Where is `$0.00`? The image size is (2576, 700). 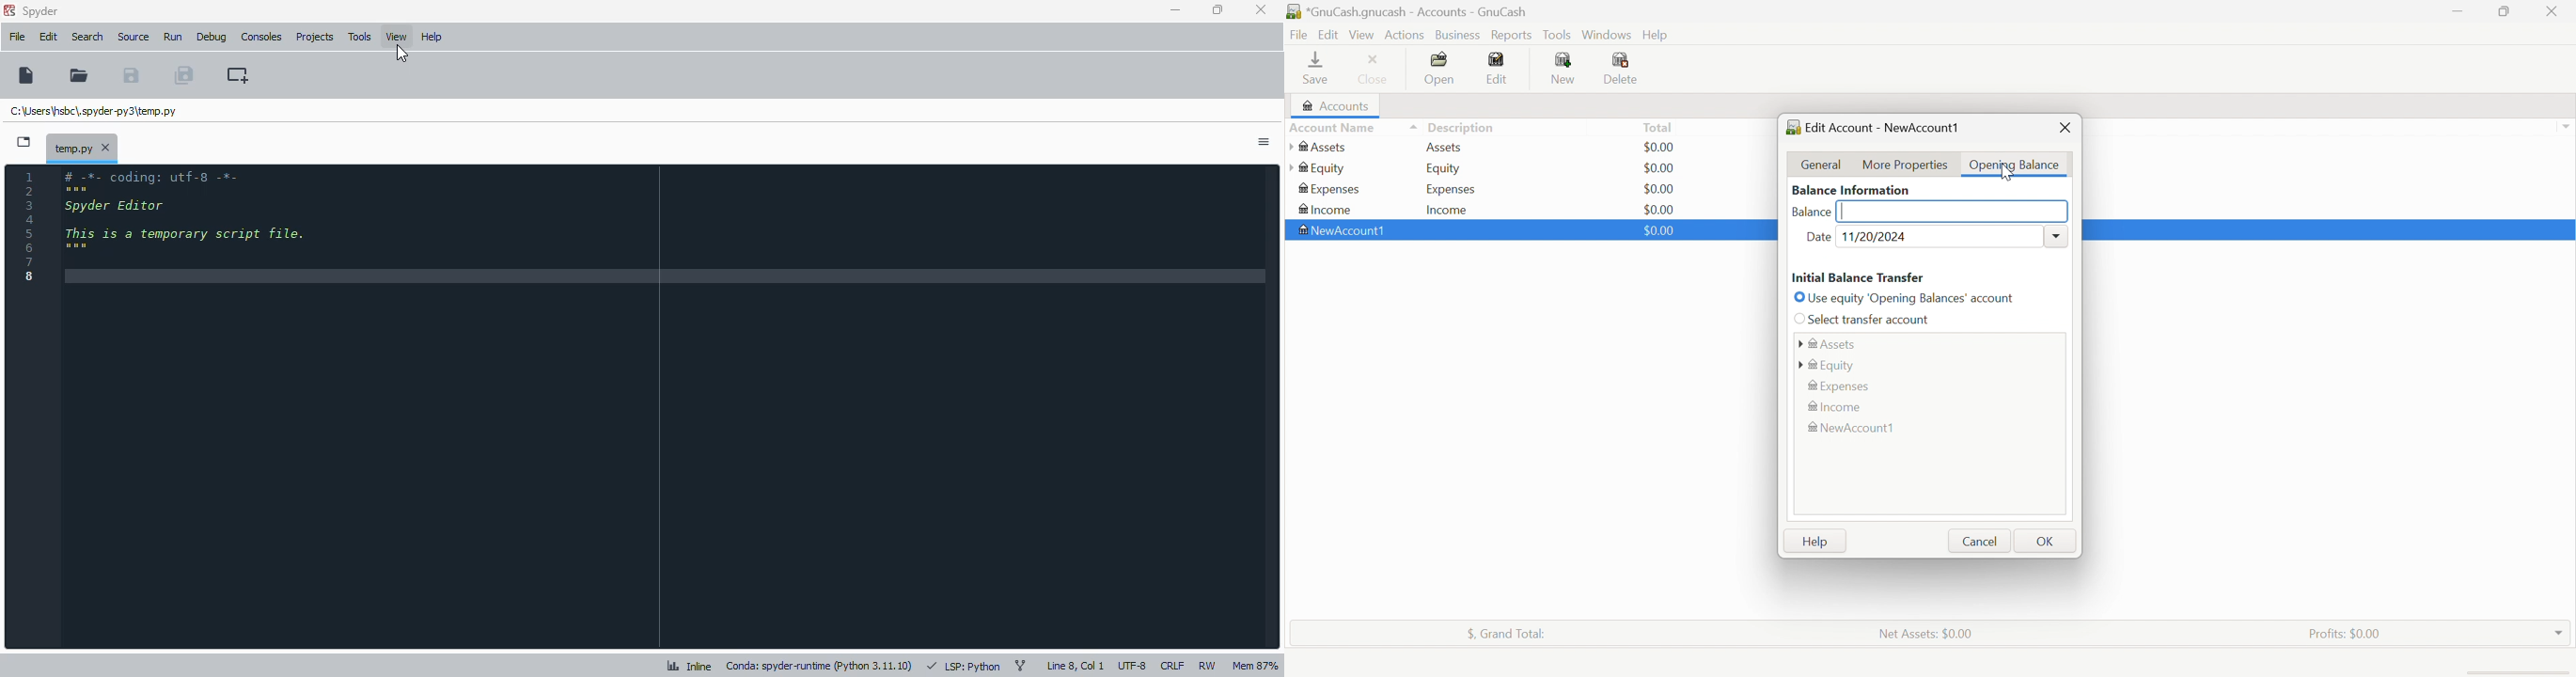
$0.00 is located at coordinates (1663, 147).